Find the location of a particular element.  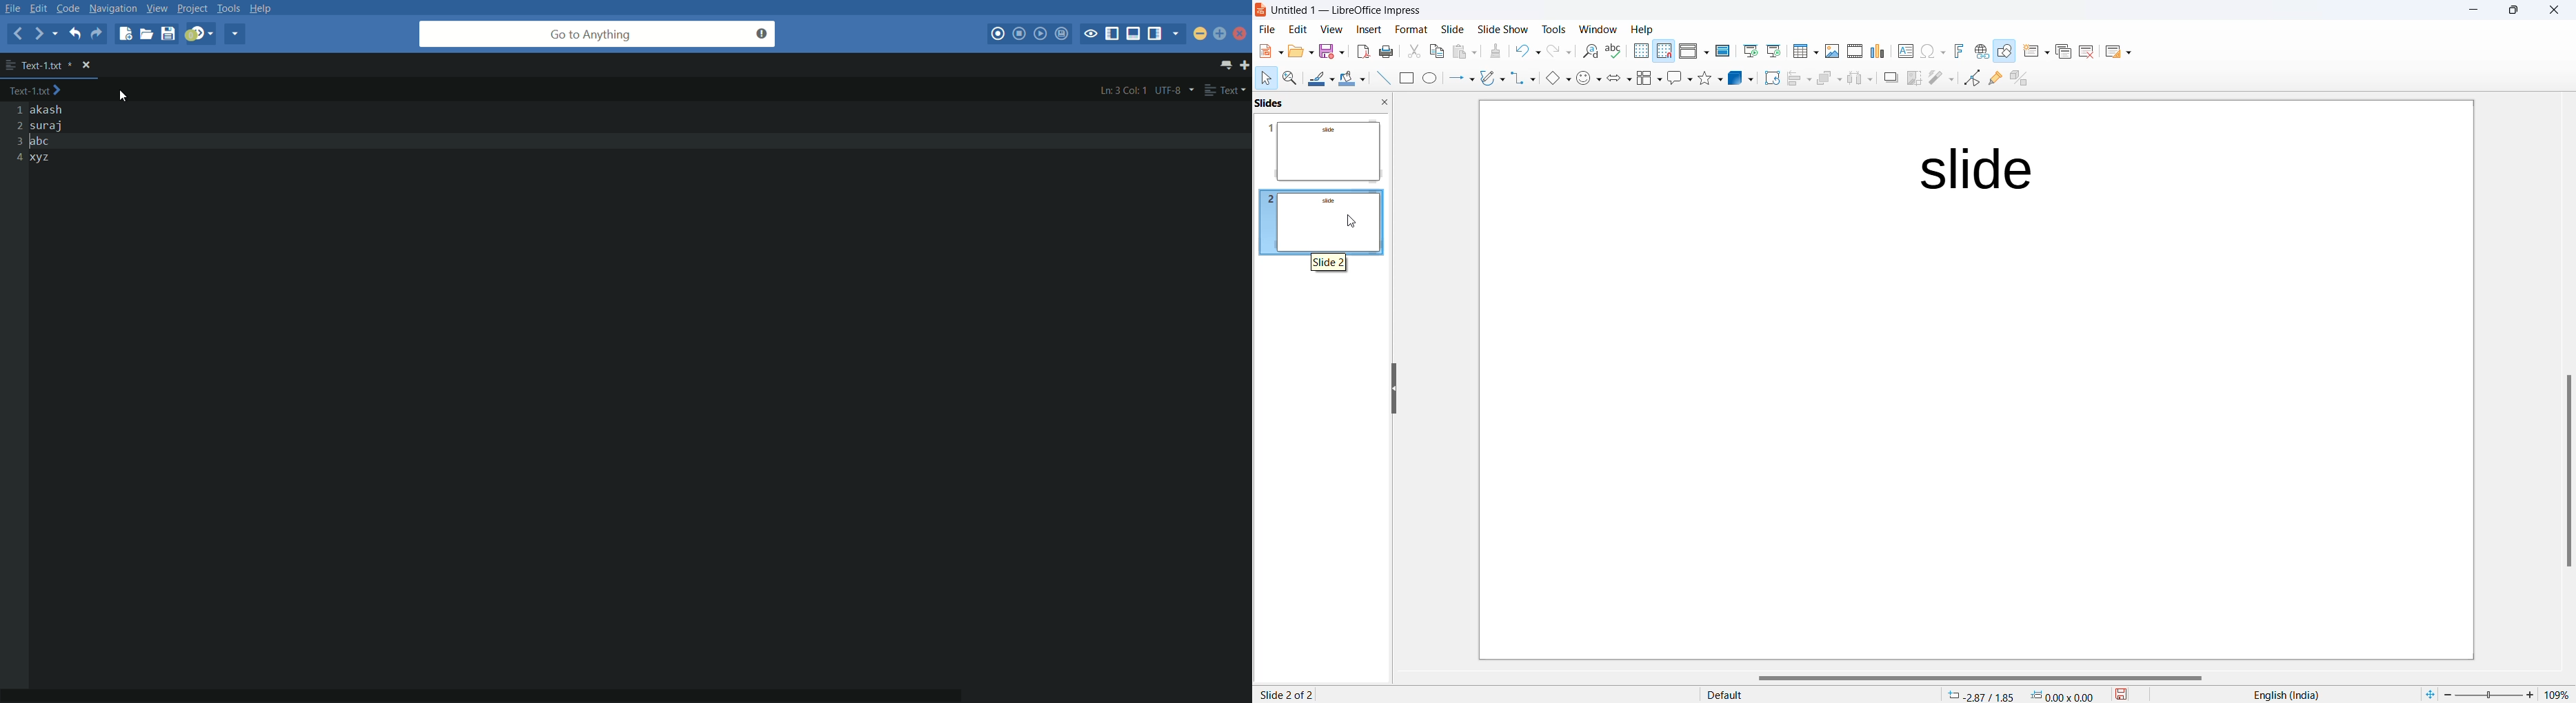

minimize is located at coordinates (2470, 12).